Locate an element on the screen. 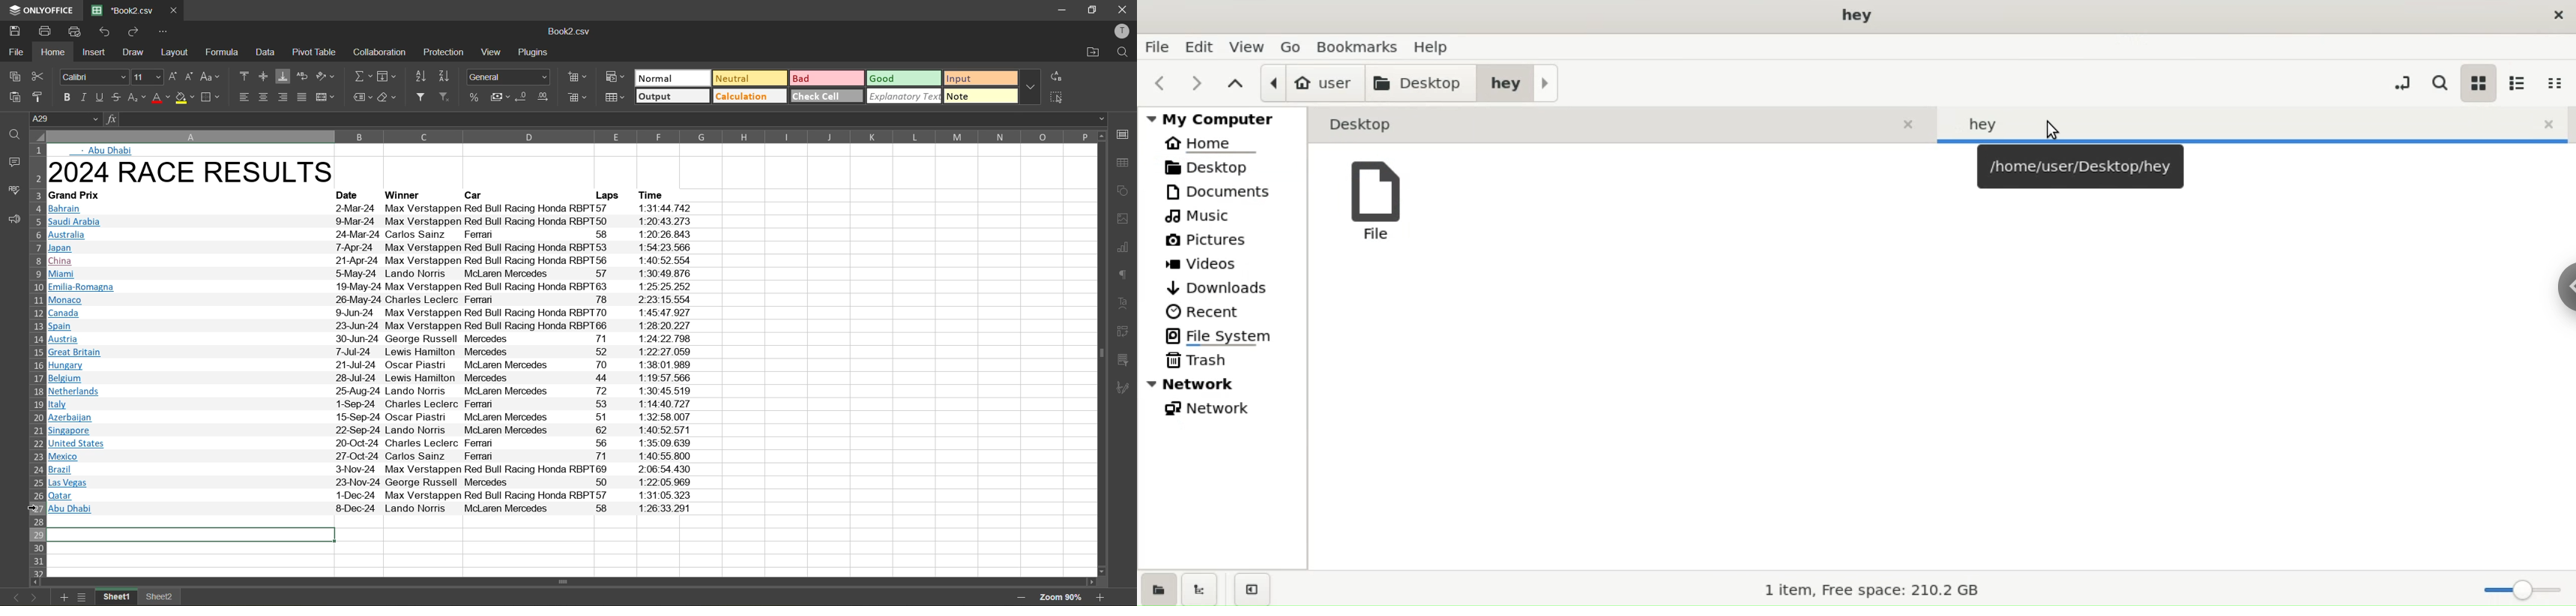 The width and height of the screenshot is (2576, 616). text info is located at coordinates (382, 339).